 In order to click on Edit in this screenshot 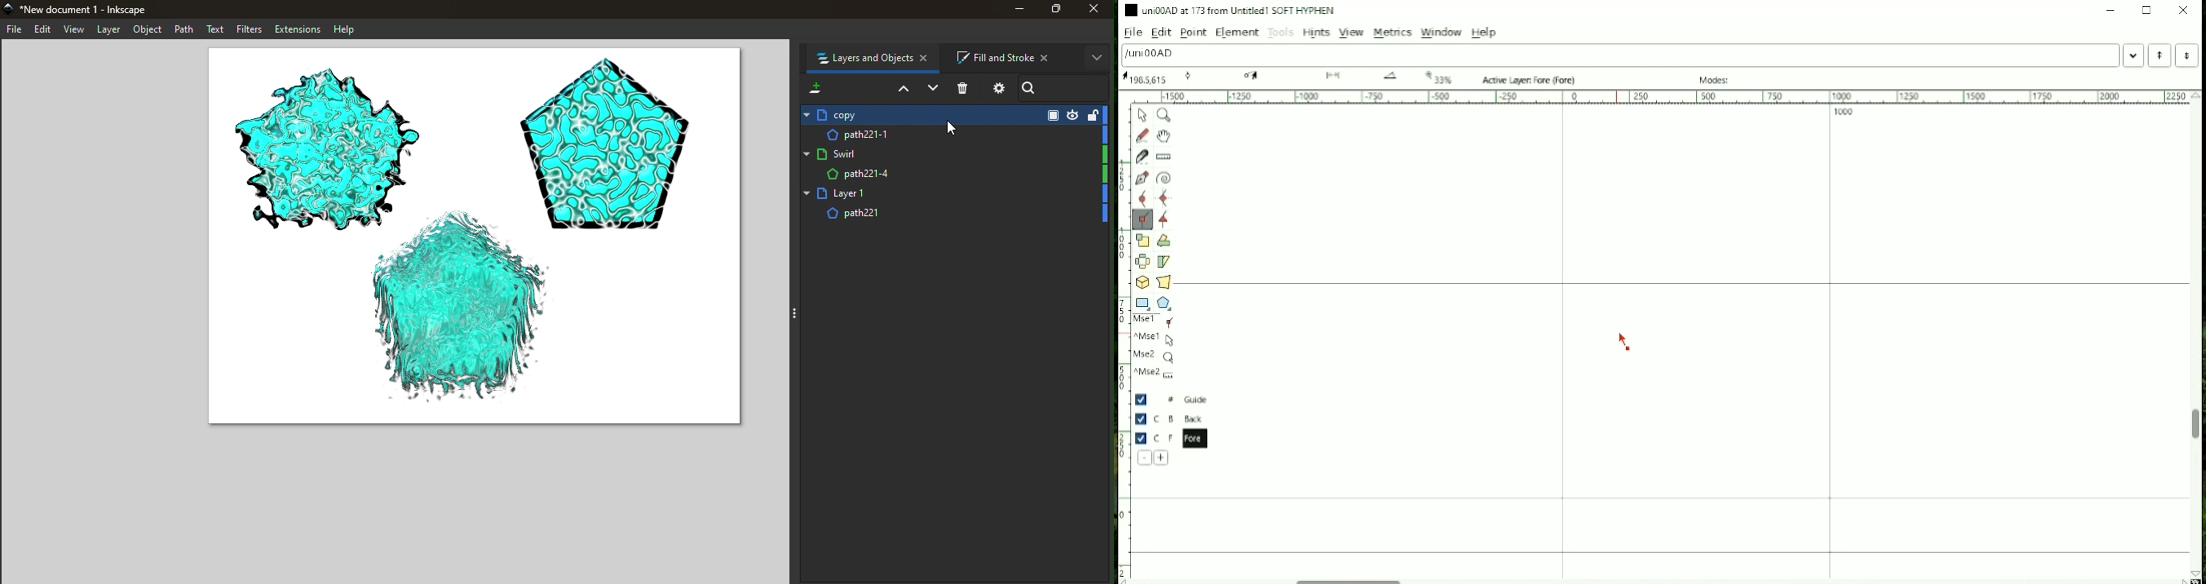, I will do `click(1163, 33)`.